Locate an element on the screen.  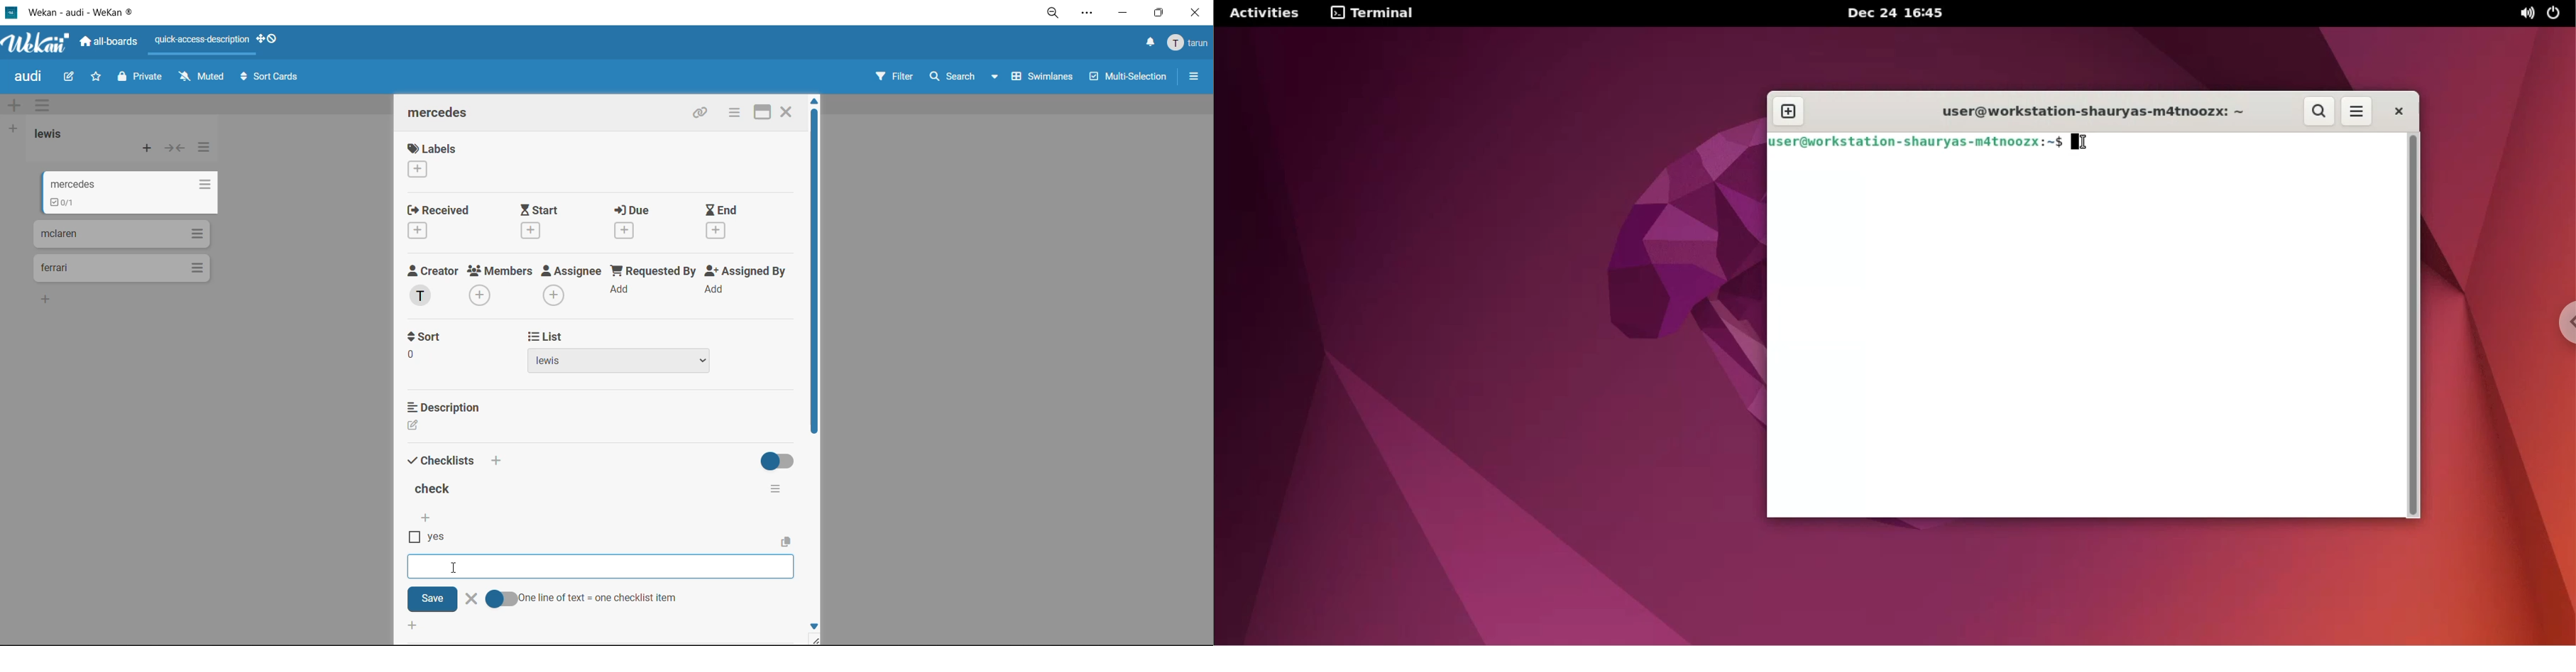
collapse is located at coordinates (178, 151).